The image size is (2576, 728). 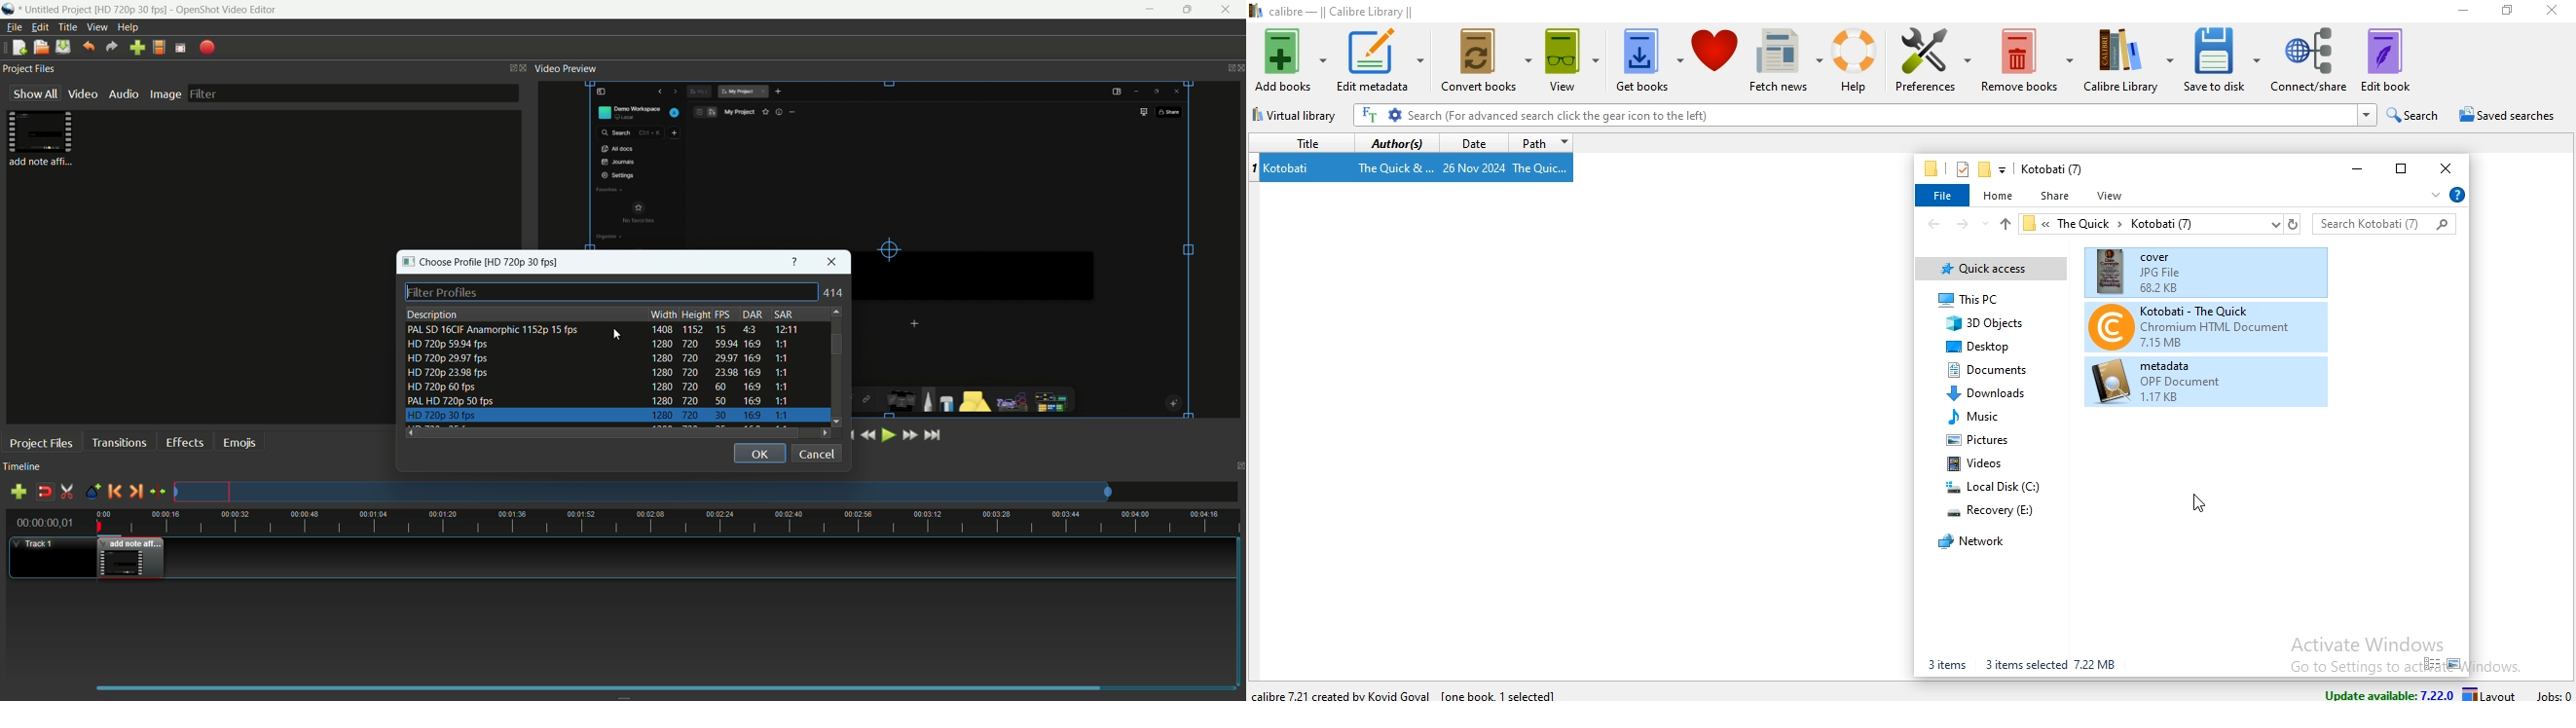 I want to click on restore, so click(x=2398, y=166).